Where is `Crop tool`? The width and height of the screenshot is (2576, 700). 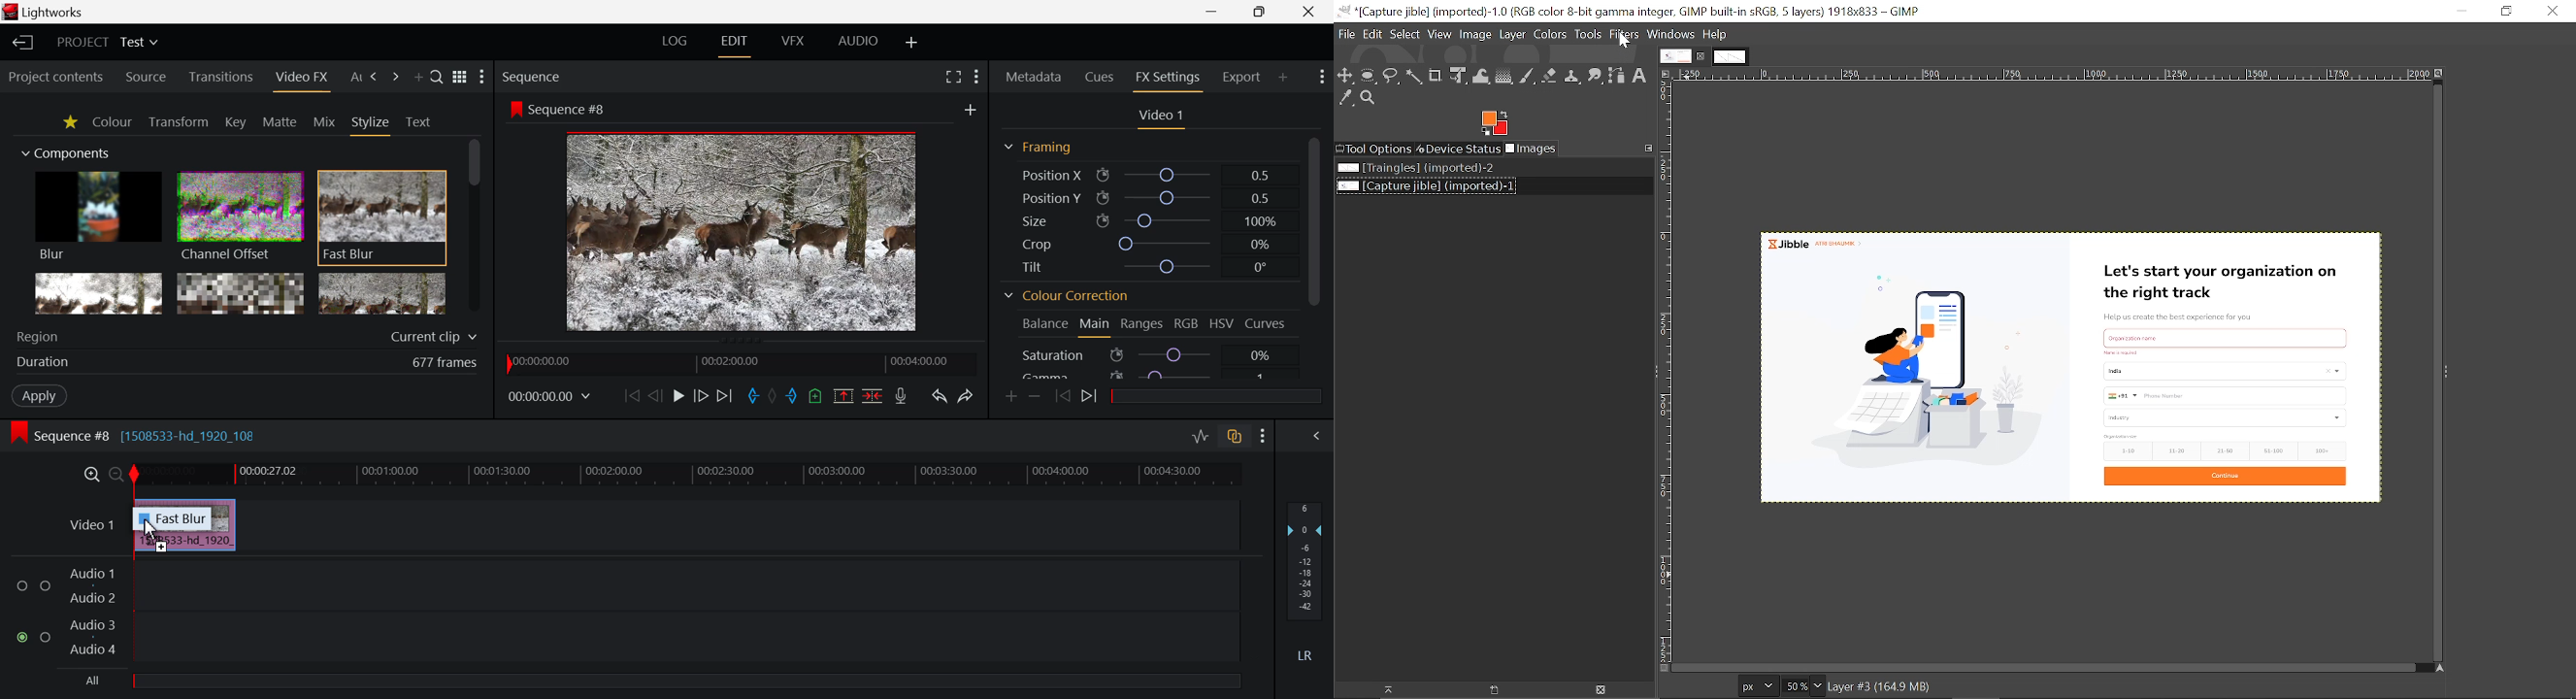 Crop tool is located at coordinates (1436, 76).